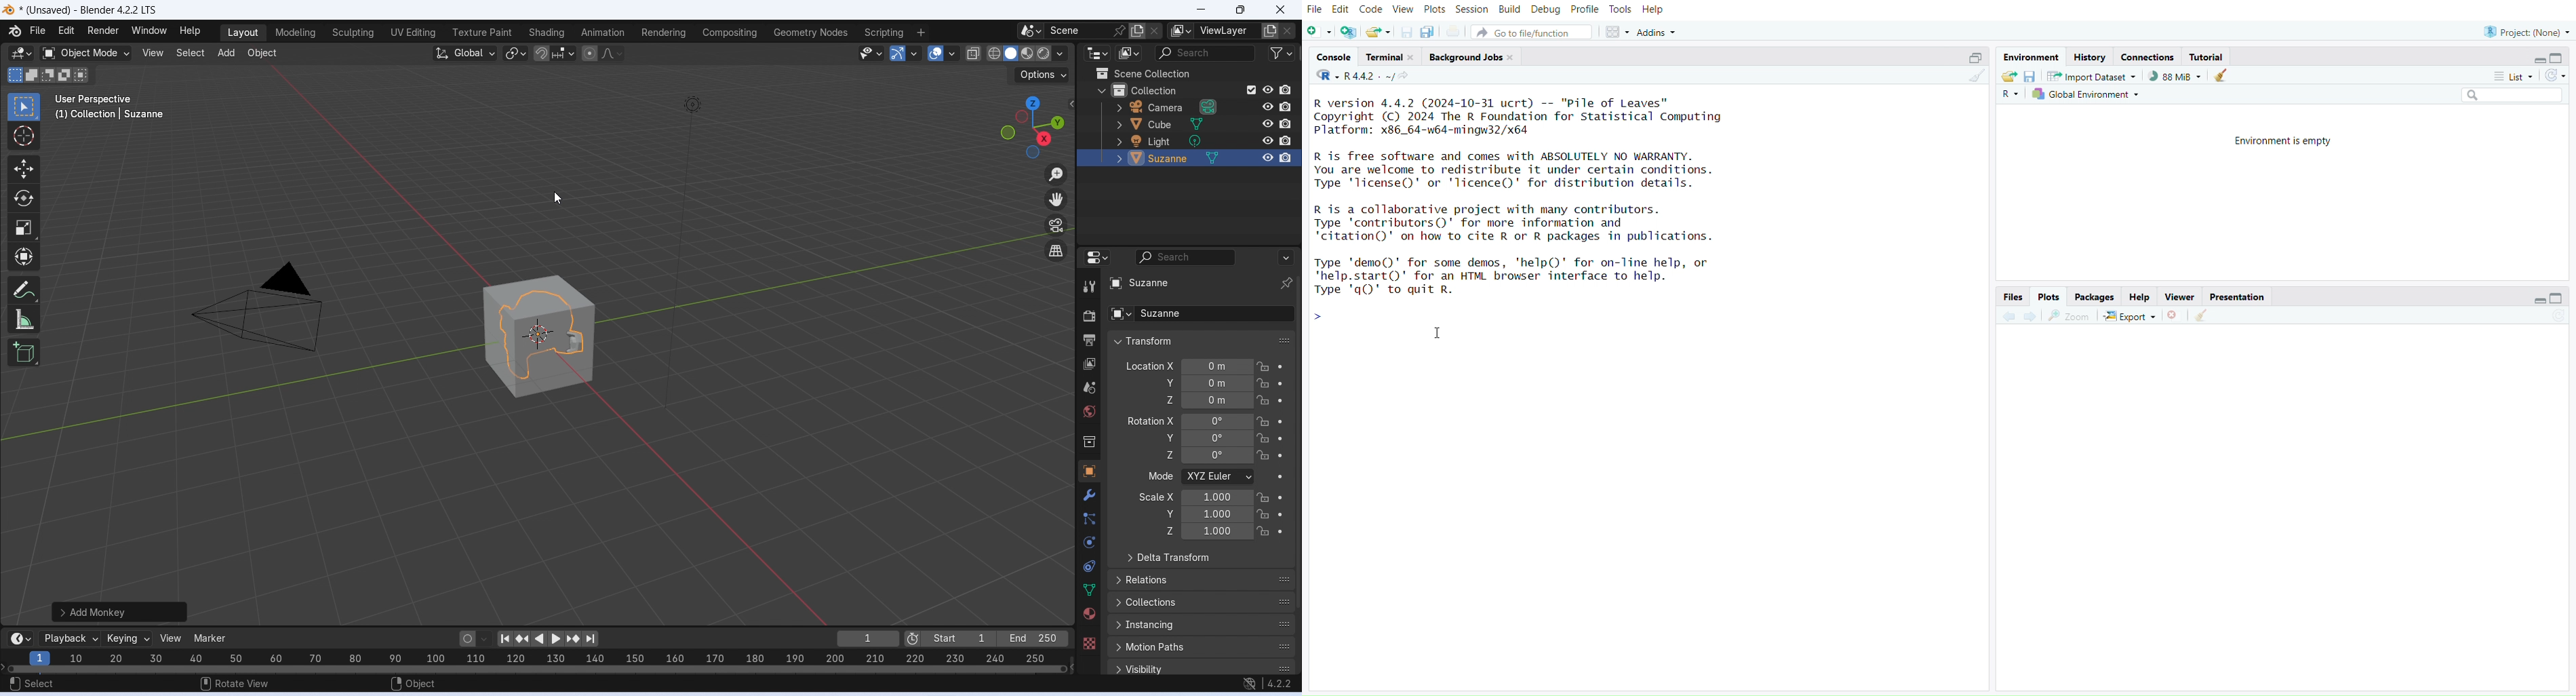 The height and width of the screenshot is (700, 2576). I want to click on save all open documents, so click(1427, 31).